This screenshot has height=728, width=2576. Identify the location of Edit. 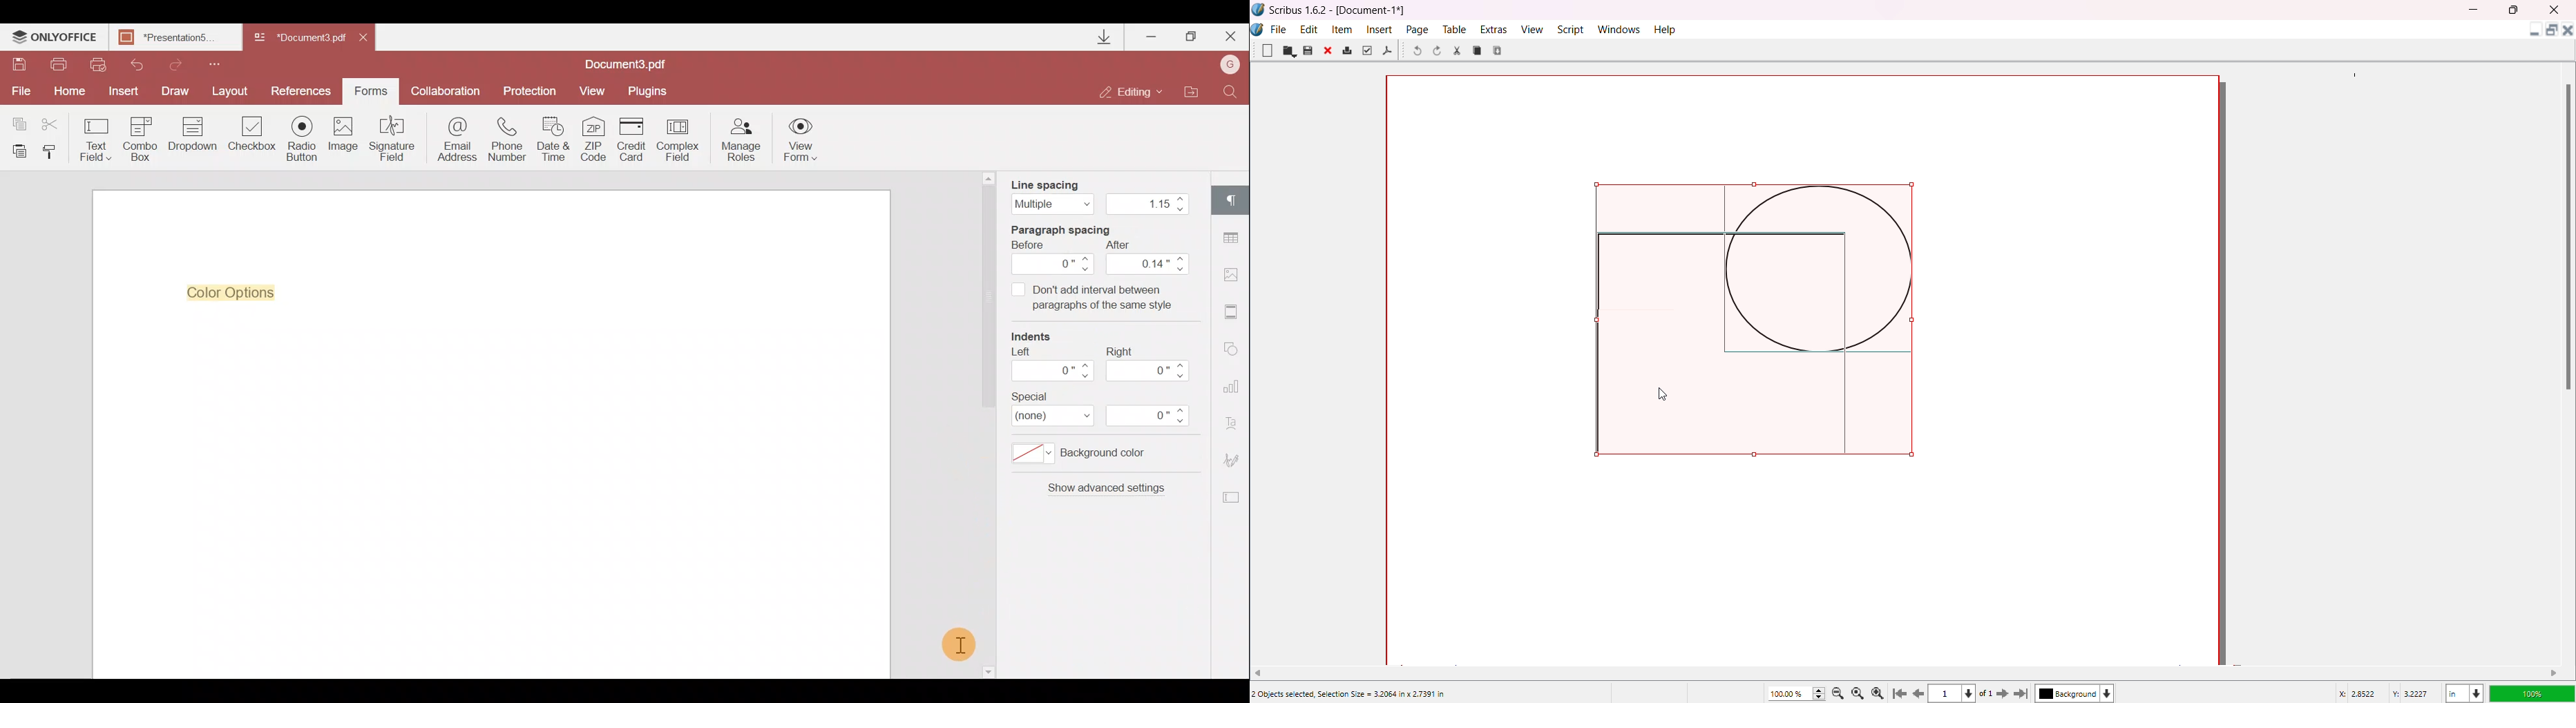
(1309, 28).